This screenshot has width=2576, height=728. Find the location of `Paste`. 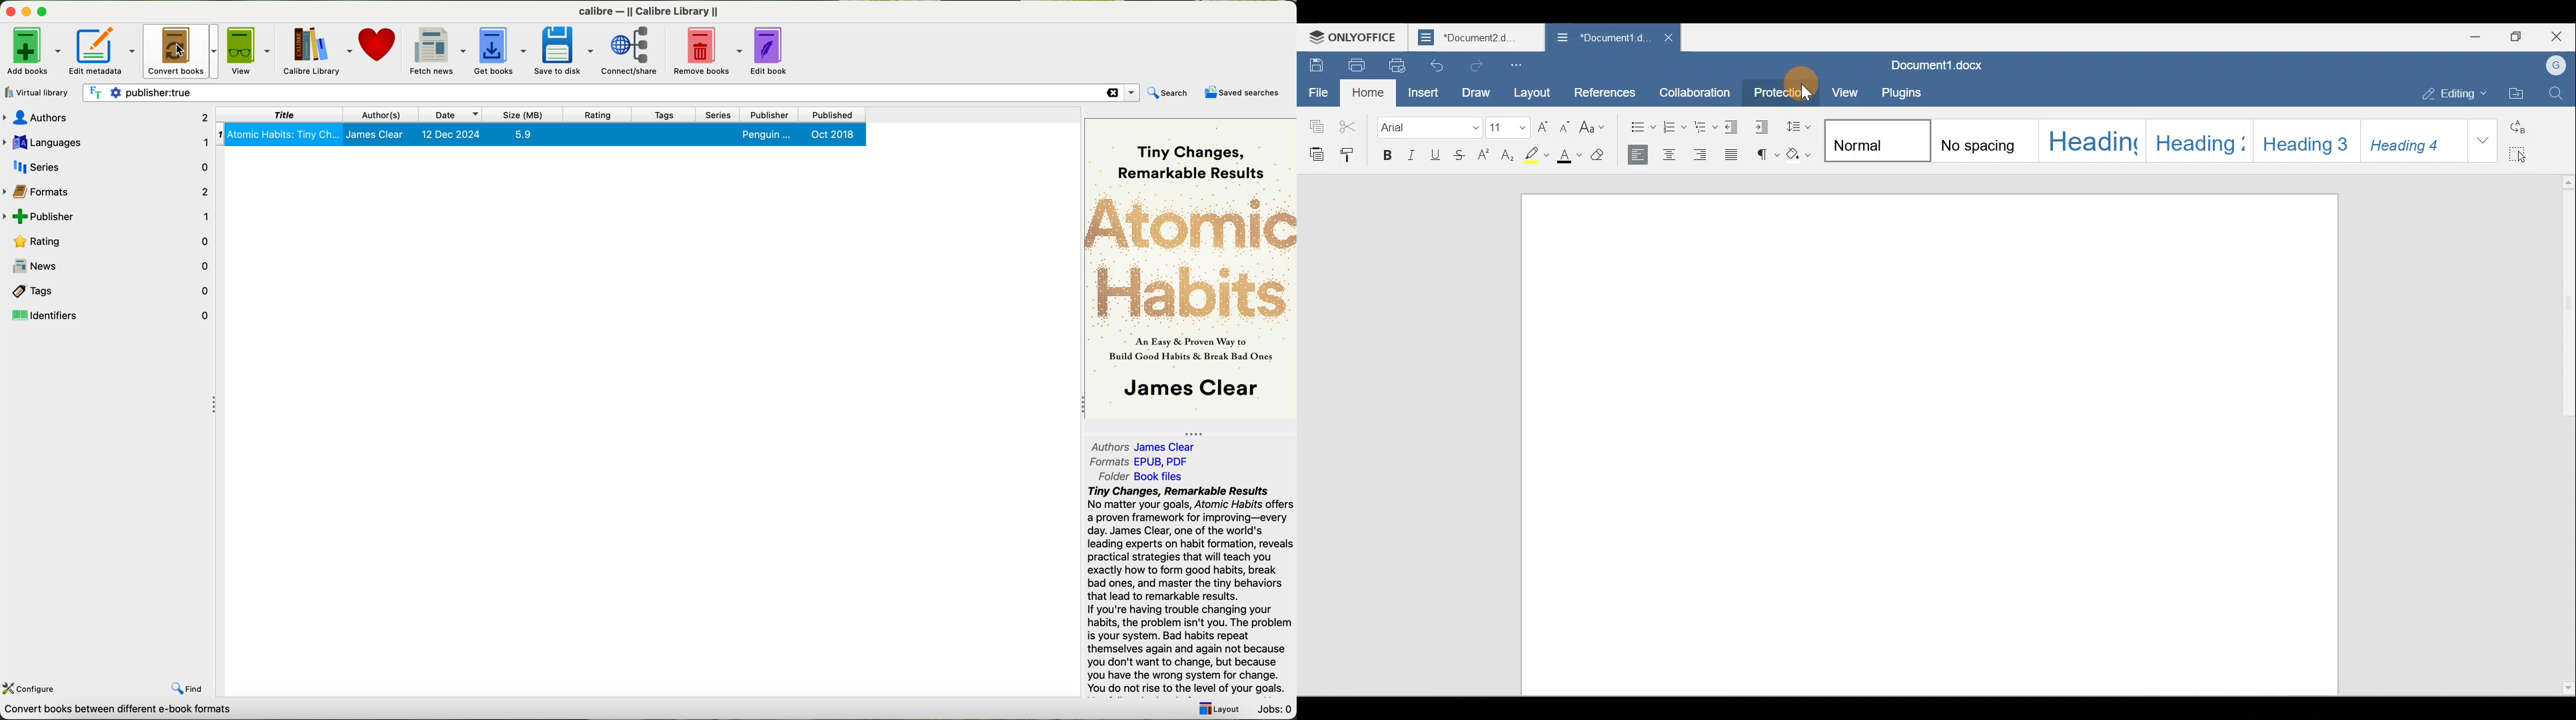

Paste is located at coordinates (1313, 151).